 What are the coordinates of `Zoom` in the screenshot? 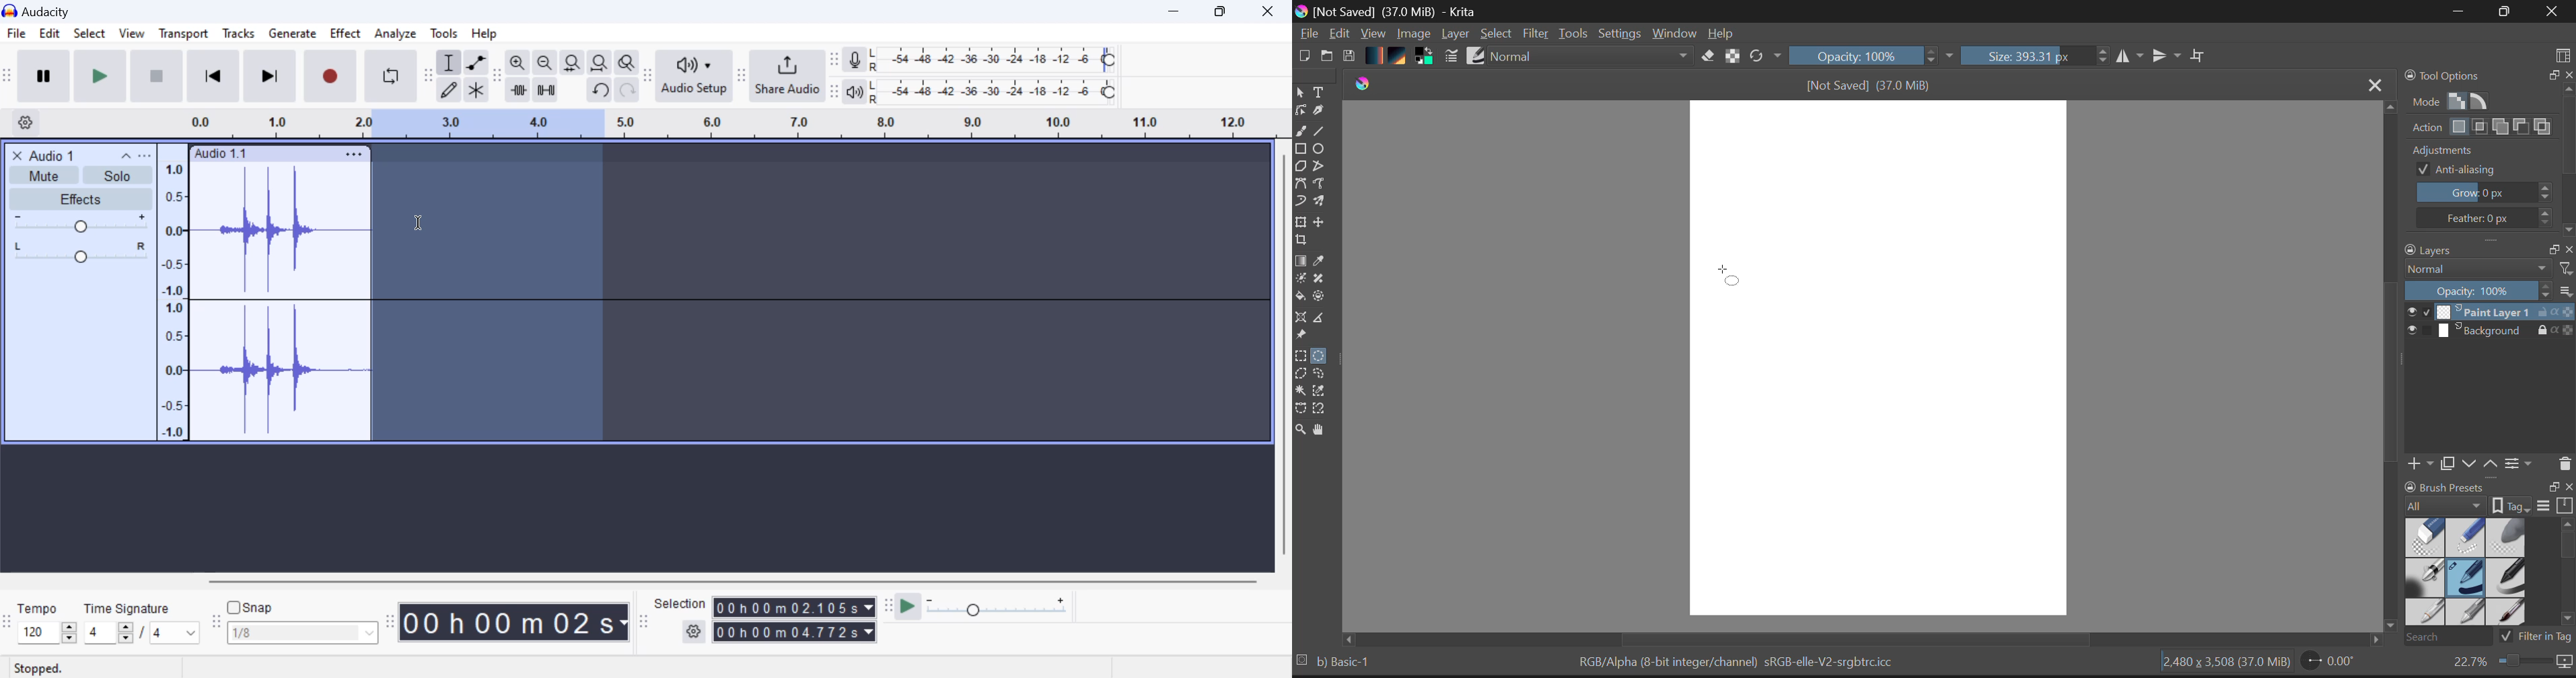 It's located at (2511, 665).